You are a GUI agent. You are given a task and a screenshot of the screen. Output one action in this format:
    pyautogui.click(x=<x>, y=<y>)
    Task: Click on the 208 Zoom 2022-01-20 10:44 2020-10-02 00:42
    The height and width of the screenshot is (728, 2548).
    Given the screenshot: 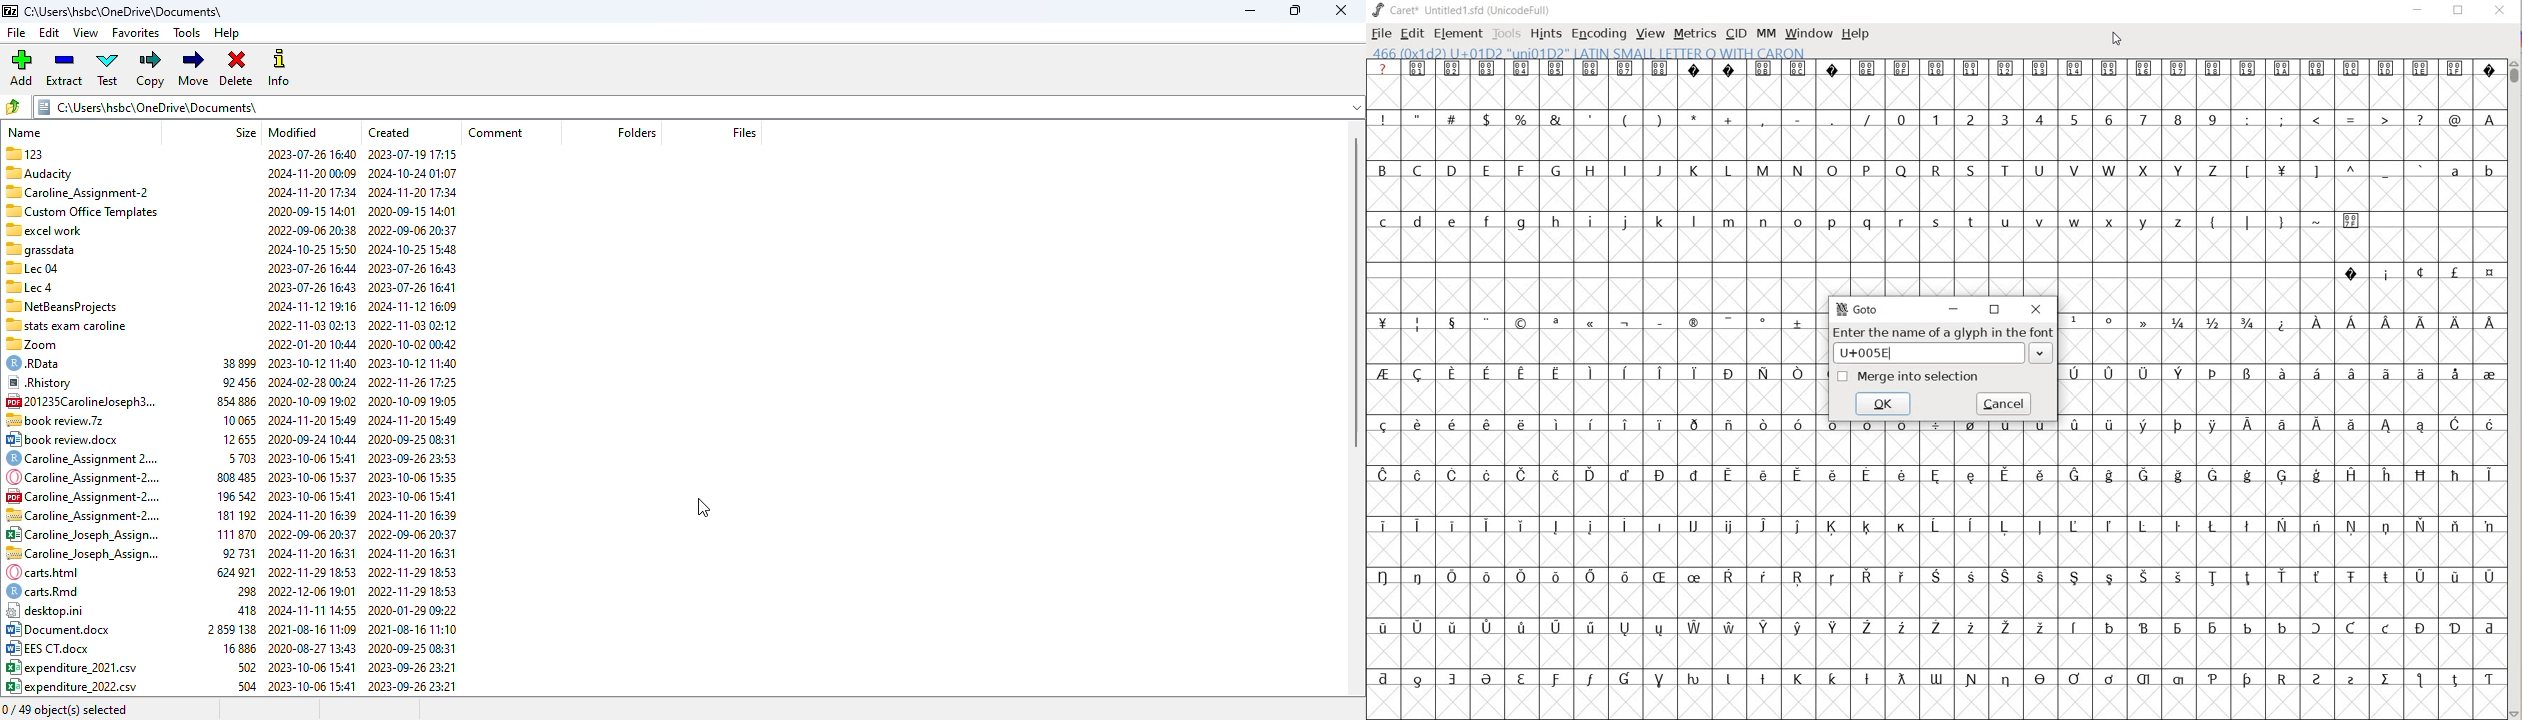 What is the action you would take?
    pyautogui.click(x=230, y=325)
    